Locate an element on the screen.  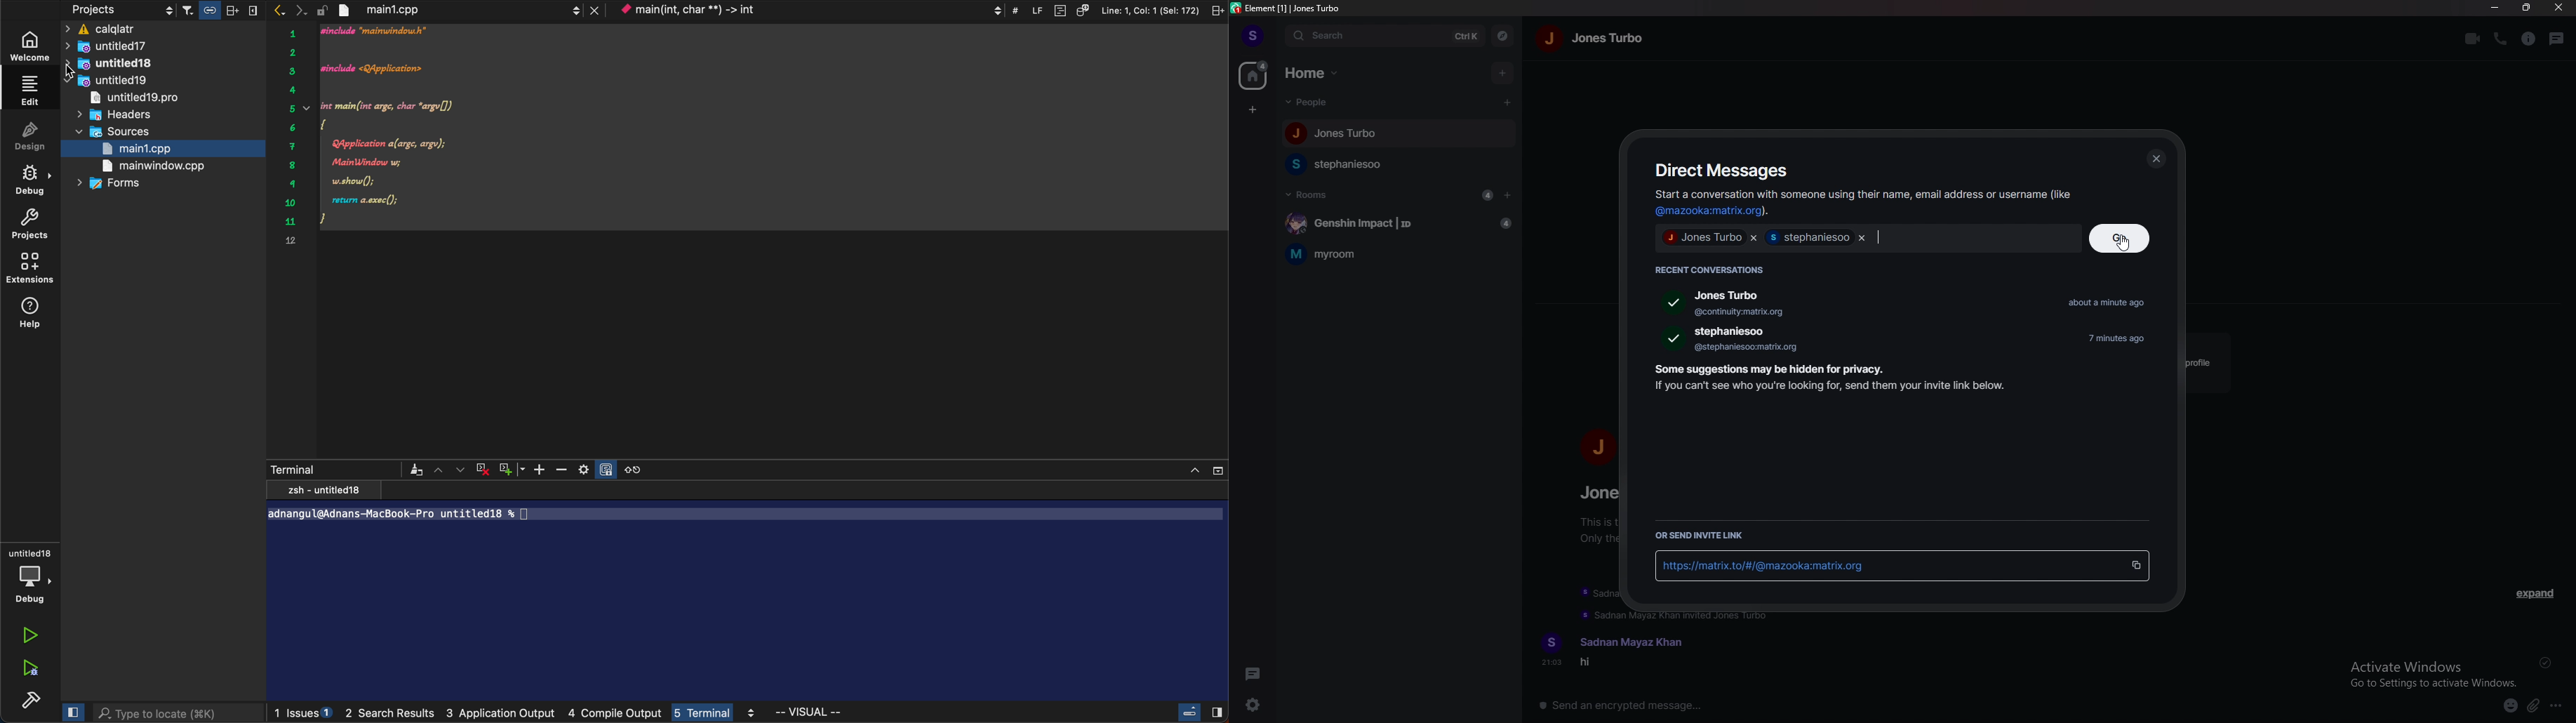
cursor is located at coordinates (1505, 102).